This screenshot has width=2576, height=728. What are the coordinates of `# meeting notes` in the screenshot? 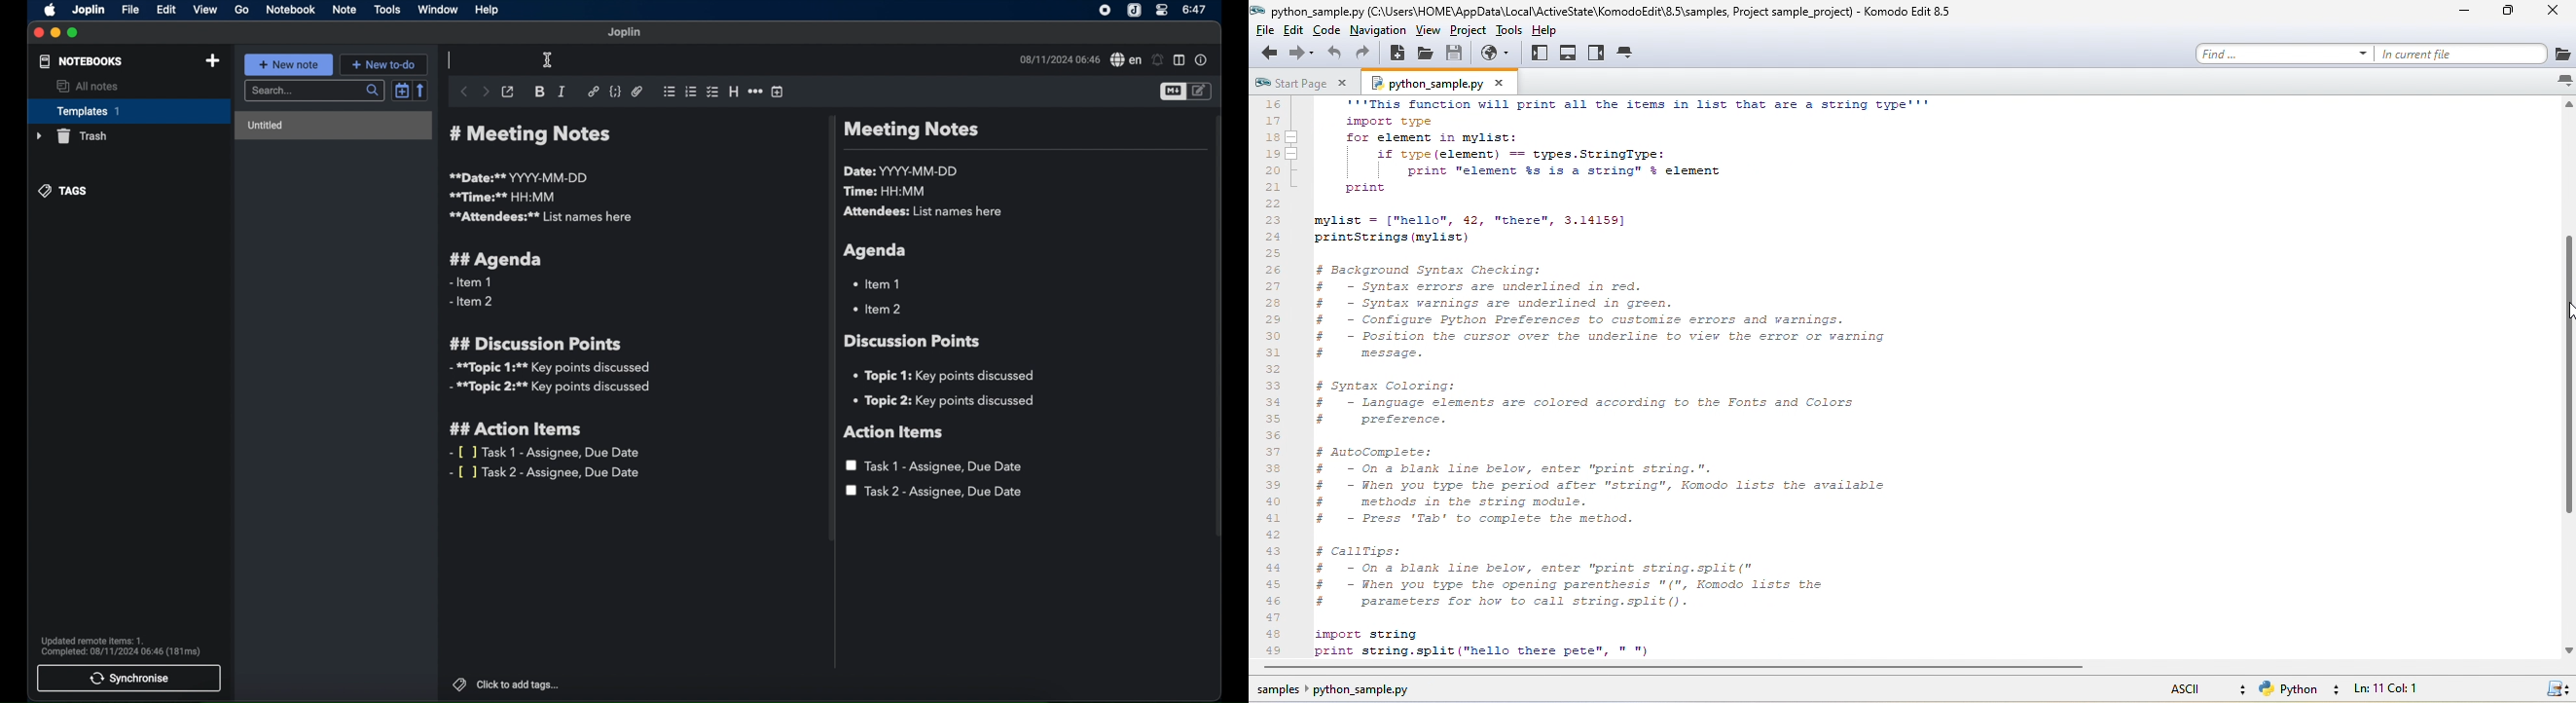 It's located at (534, 135).